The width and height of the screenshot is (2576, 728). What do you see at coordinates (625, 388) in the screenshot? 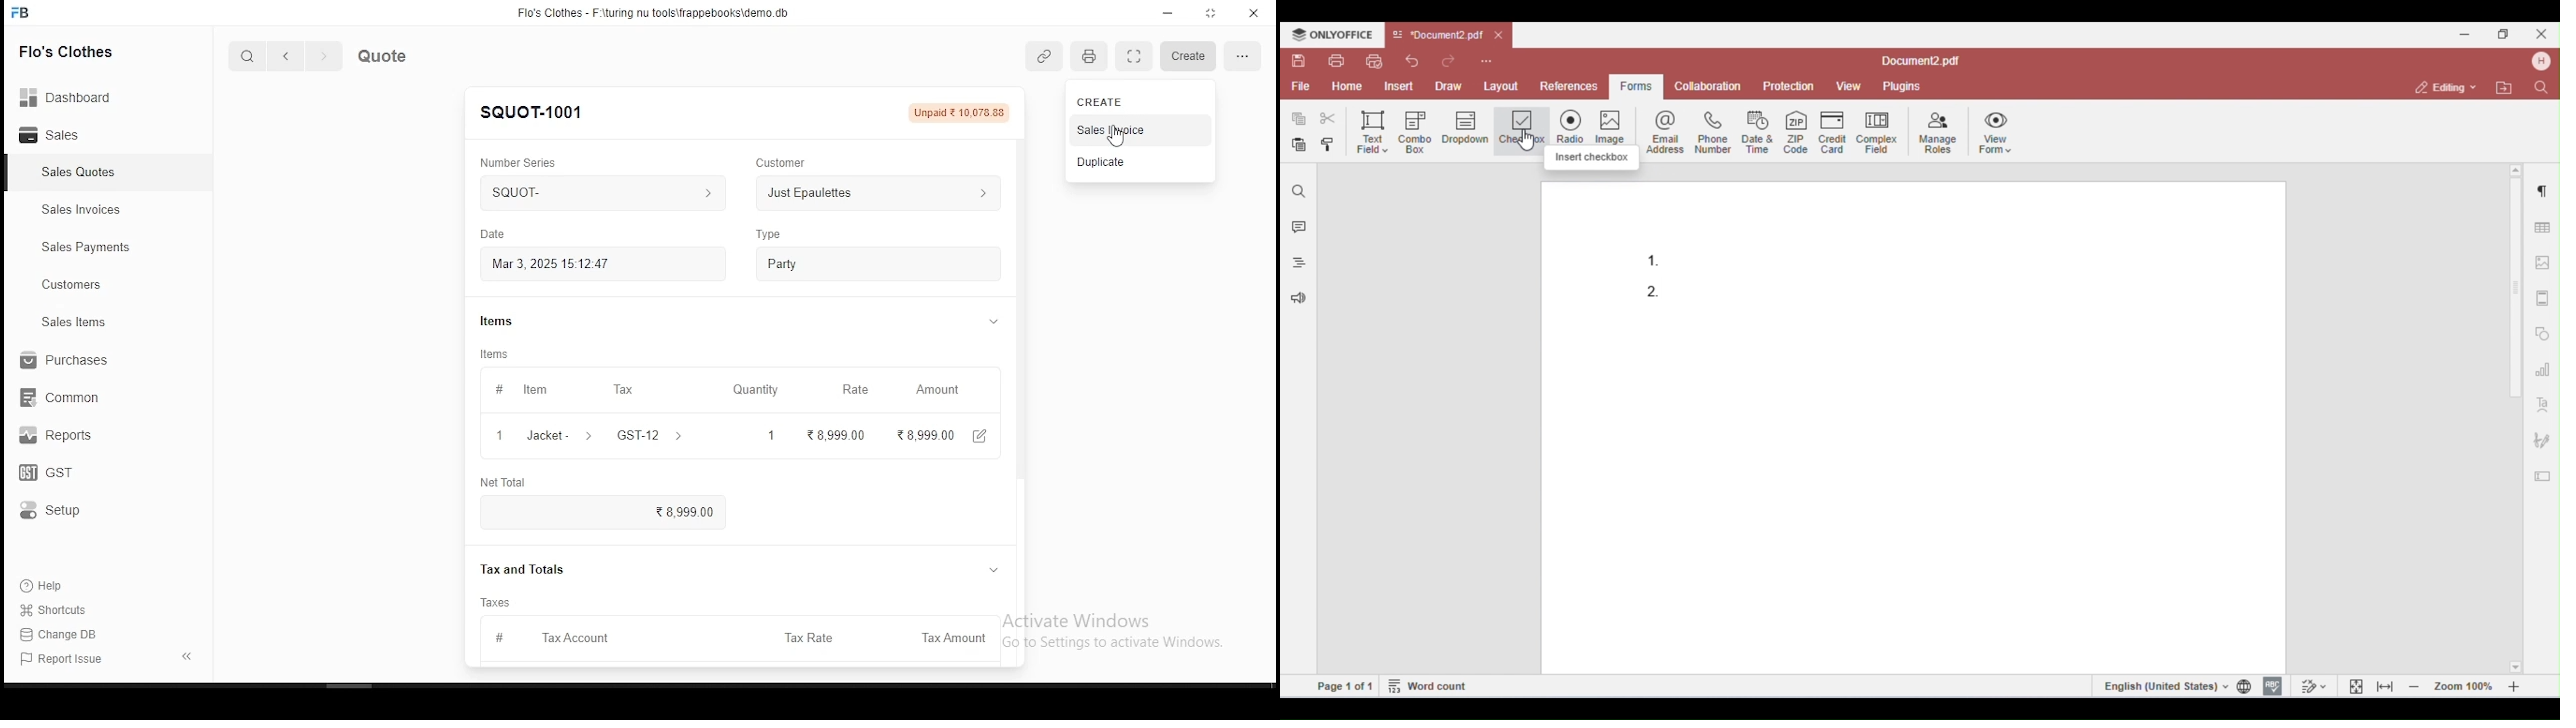
I see `tax` at bounding box center [625, 388].